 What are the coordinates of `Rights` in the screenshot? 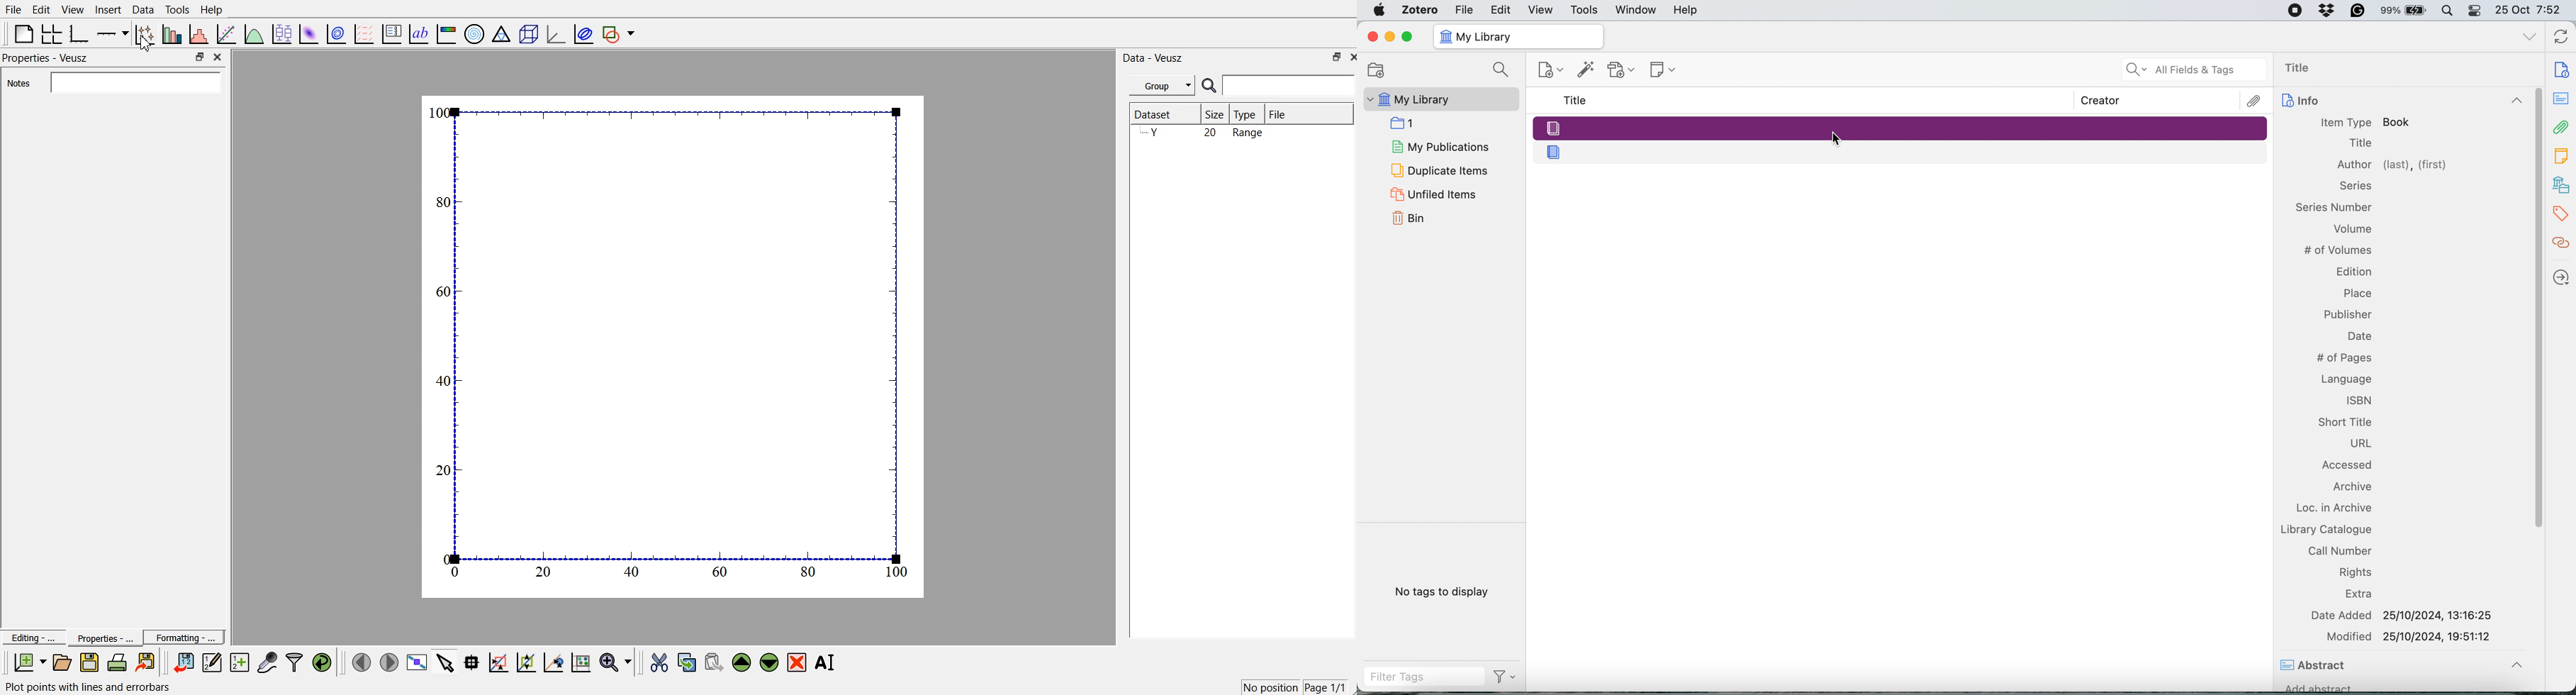 It's located at (2357, 572).